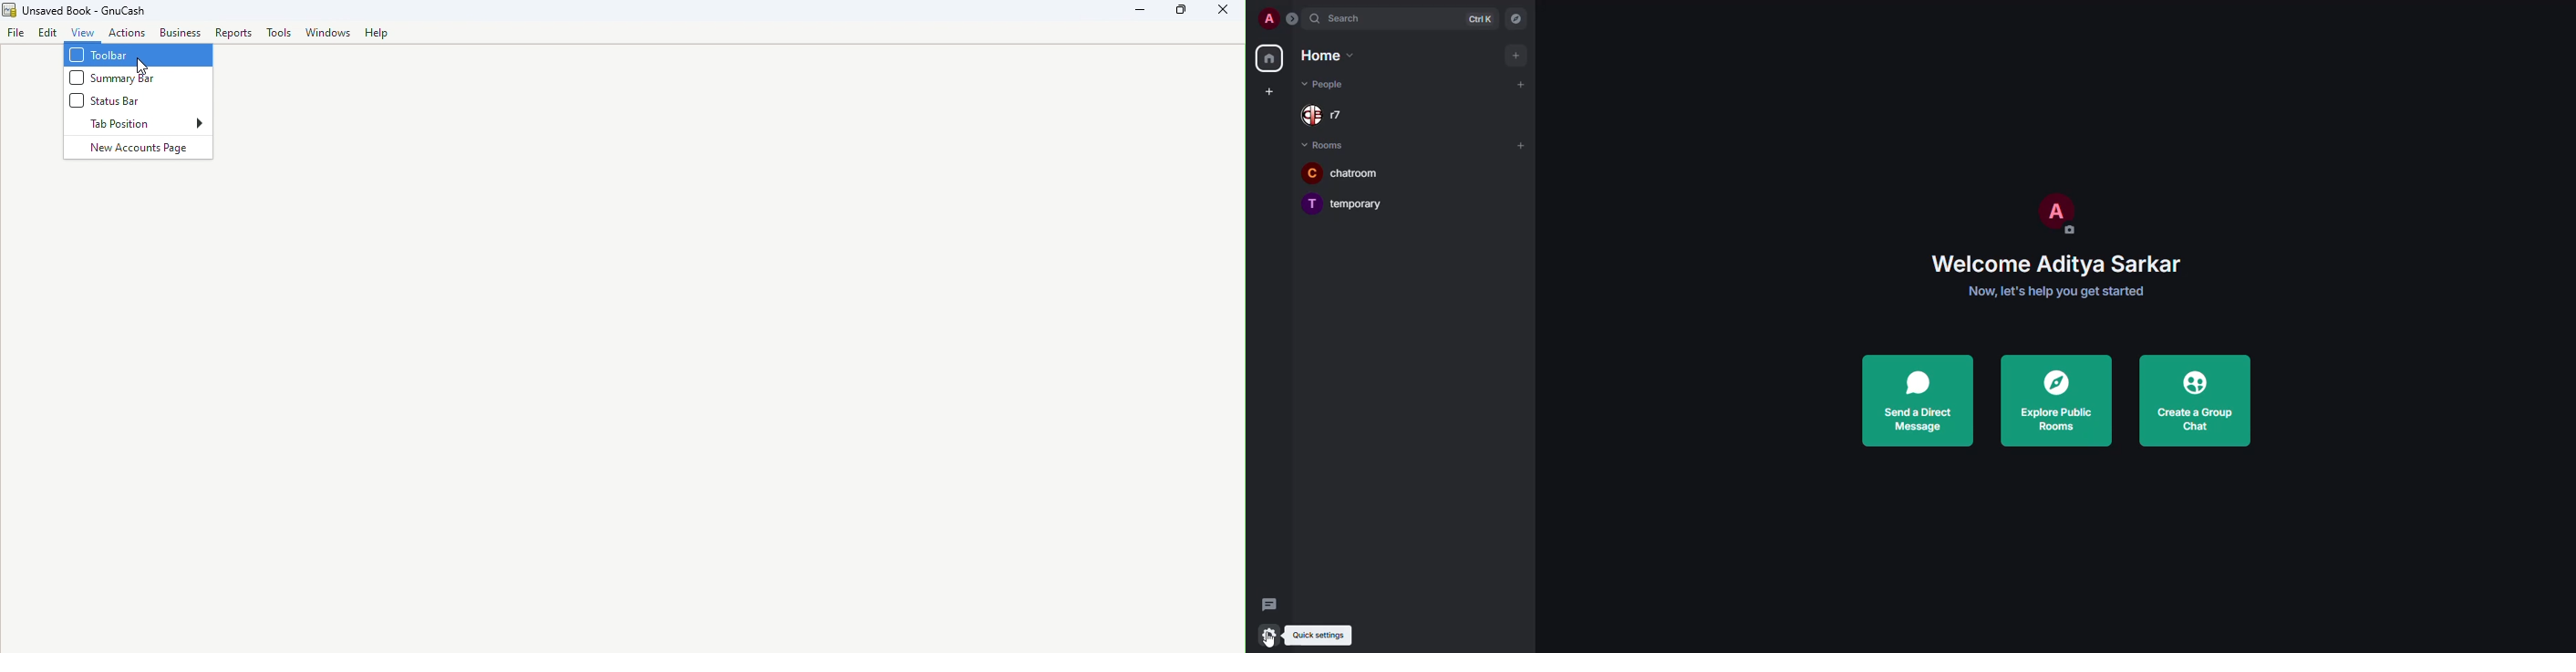  What do you see at coordinates (1356, 172) in the screenshot?
I see `chatroom` at bounding box center [1356, 172].